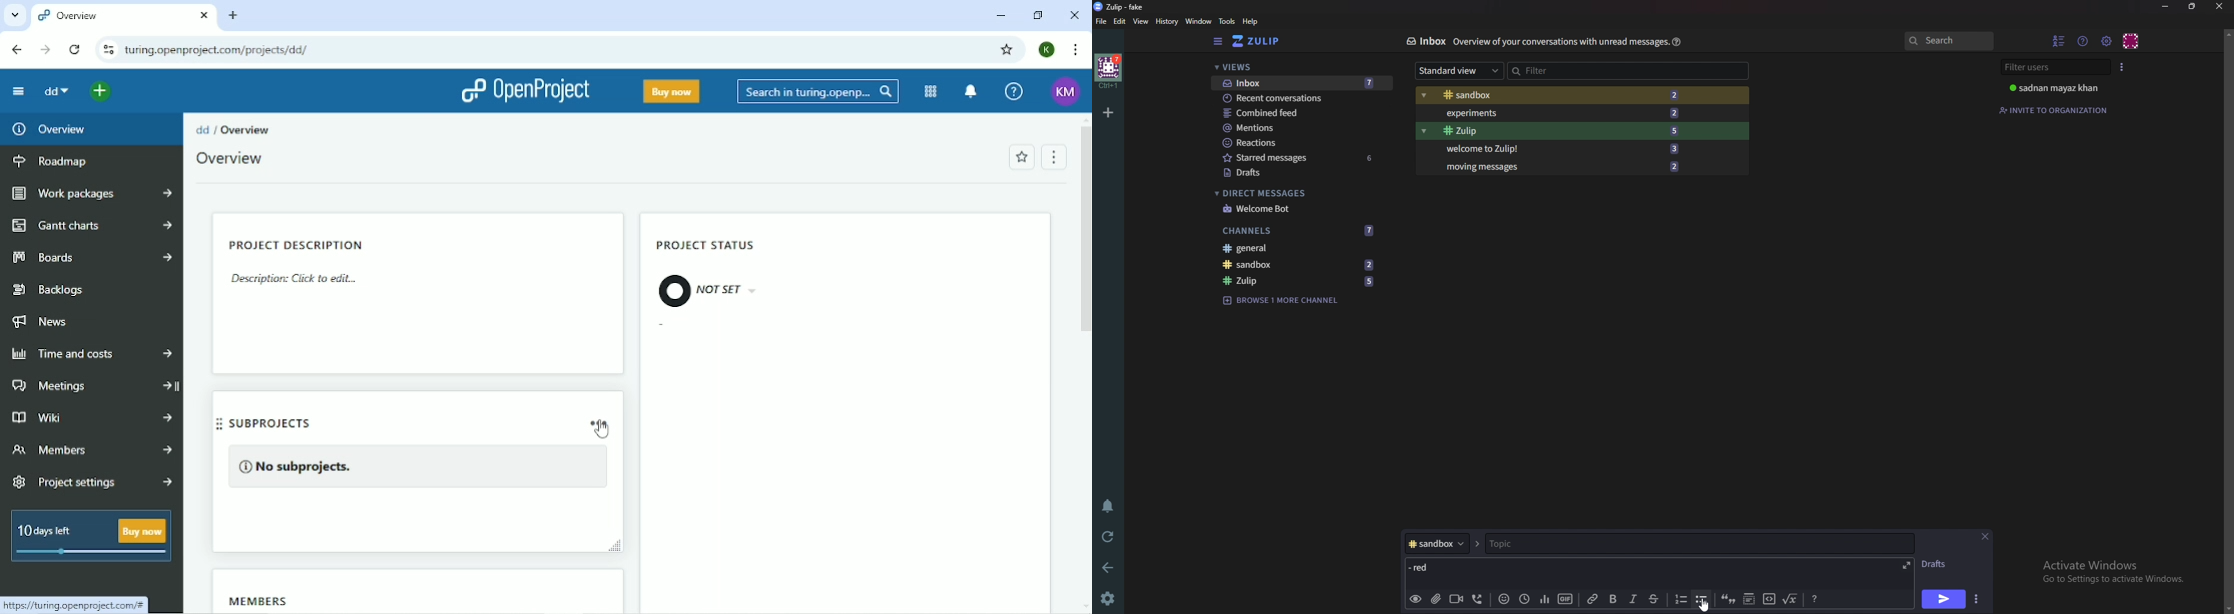 This screenshot has height=616, width=2240. Describe the element at coordinates (1301, 143) in the screenshot. I see `Reactions` at that location.